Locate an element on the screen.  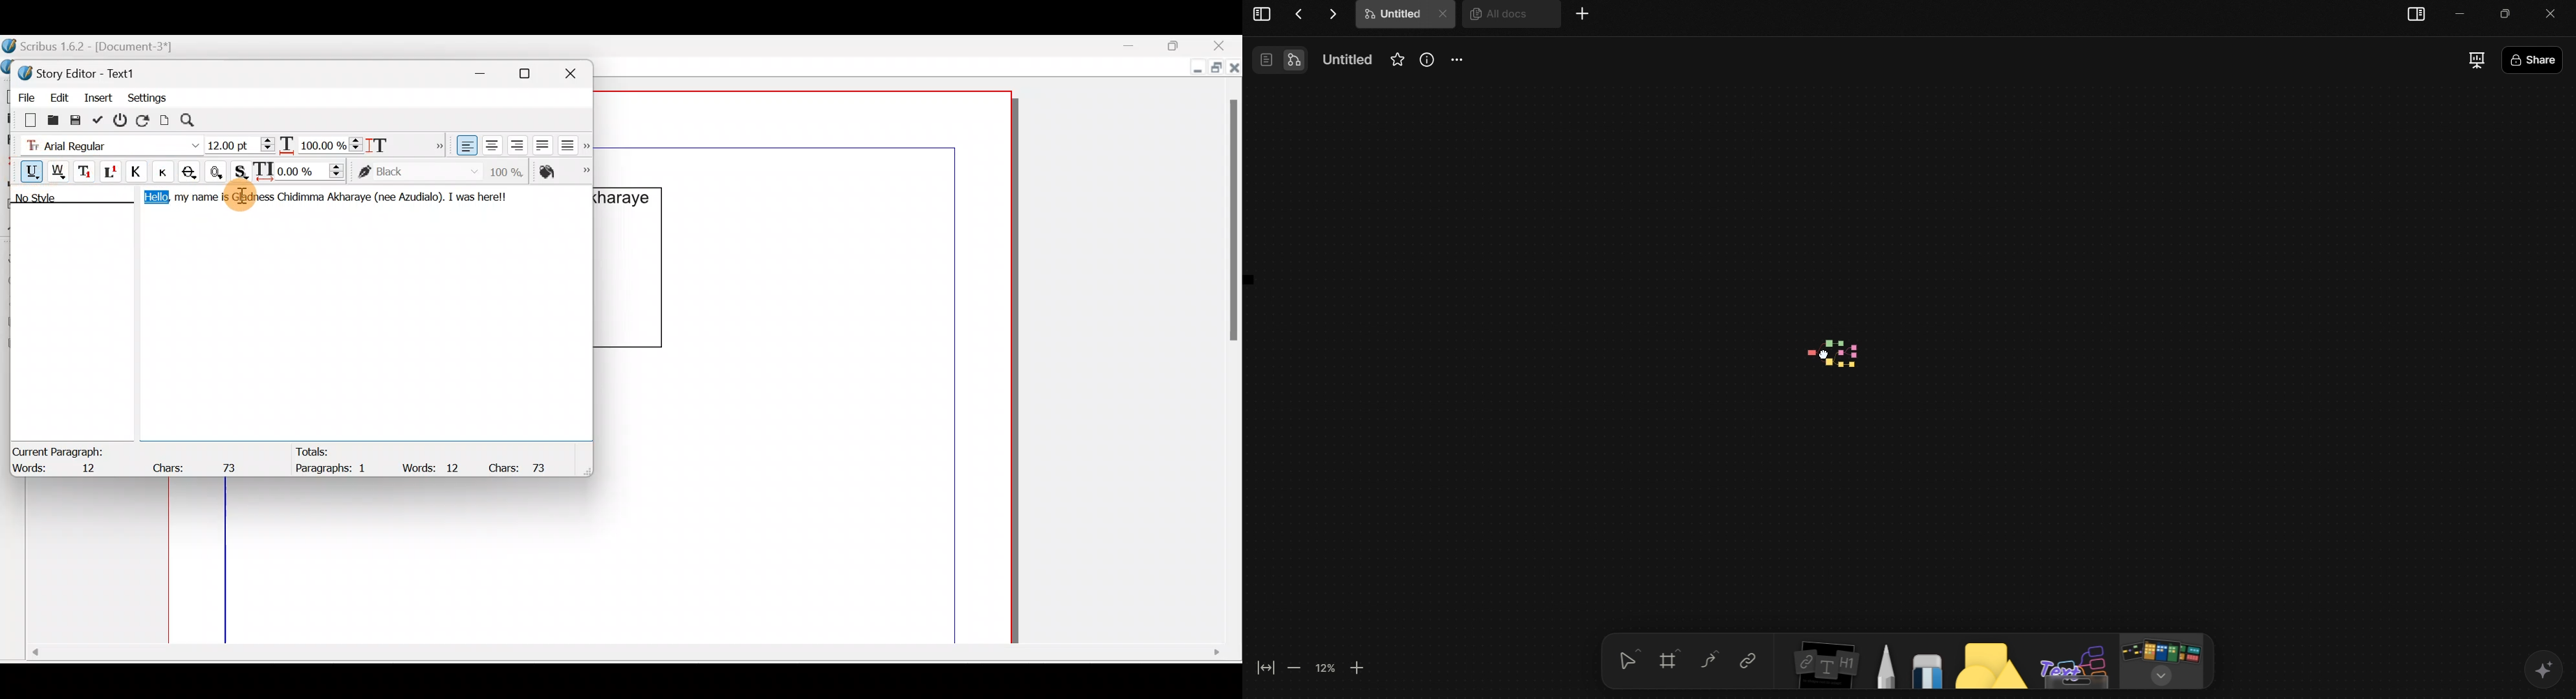
Font type - Arial Regular is located at coordinates (107, 143).